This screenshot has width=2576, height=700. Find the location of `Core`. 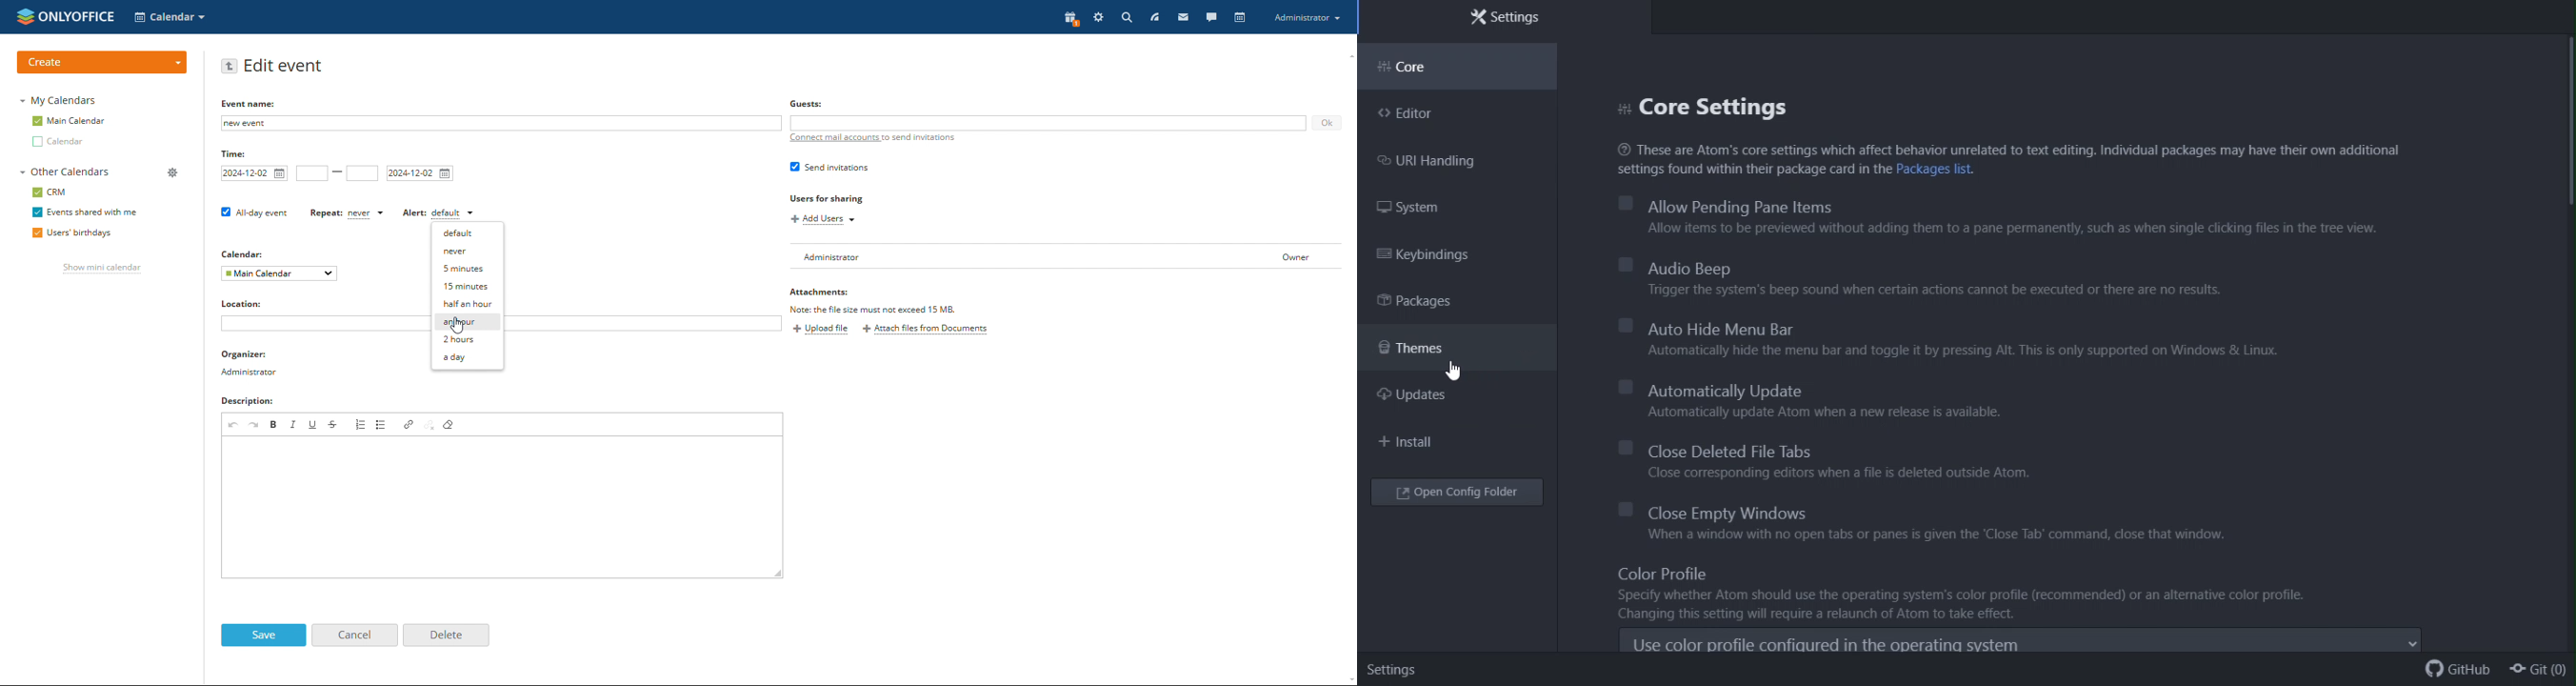

Core is located at coordinates (1424, 67).